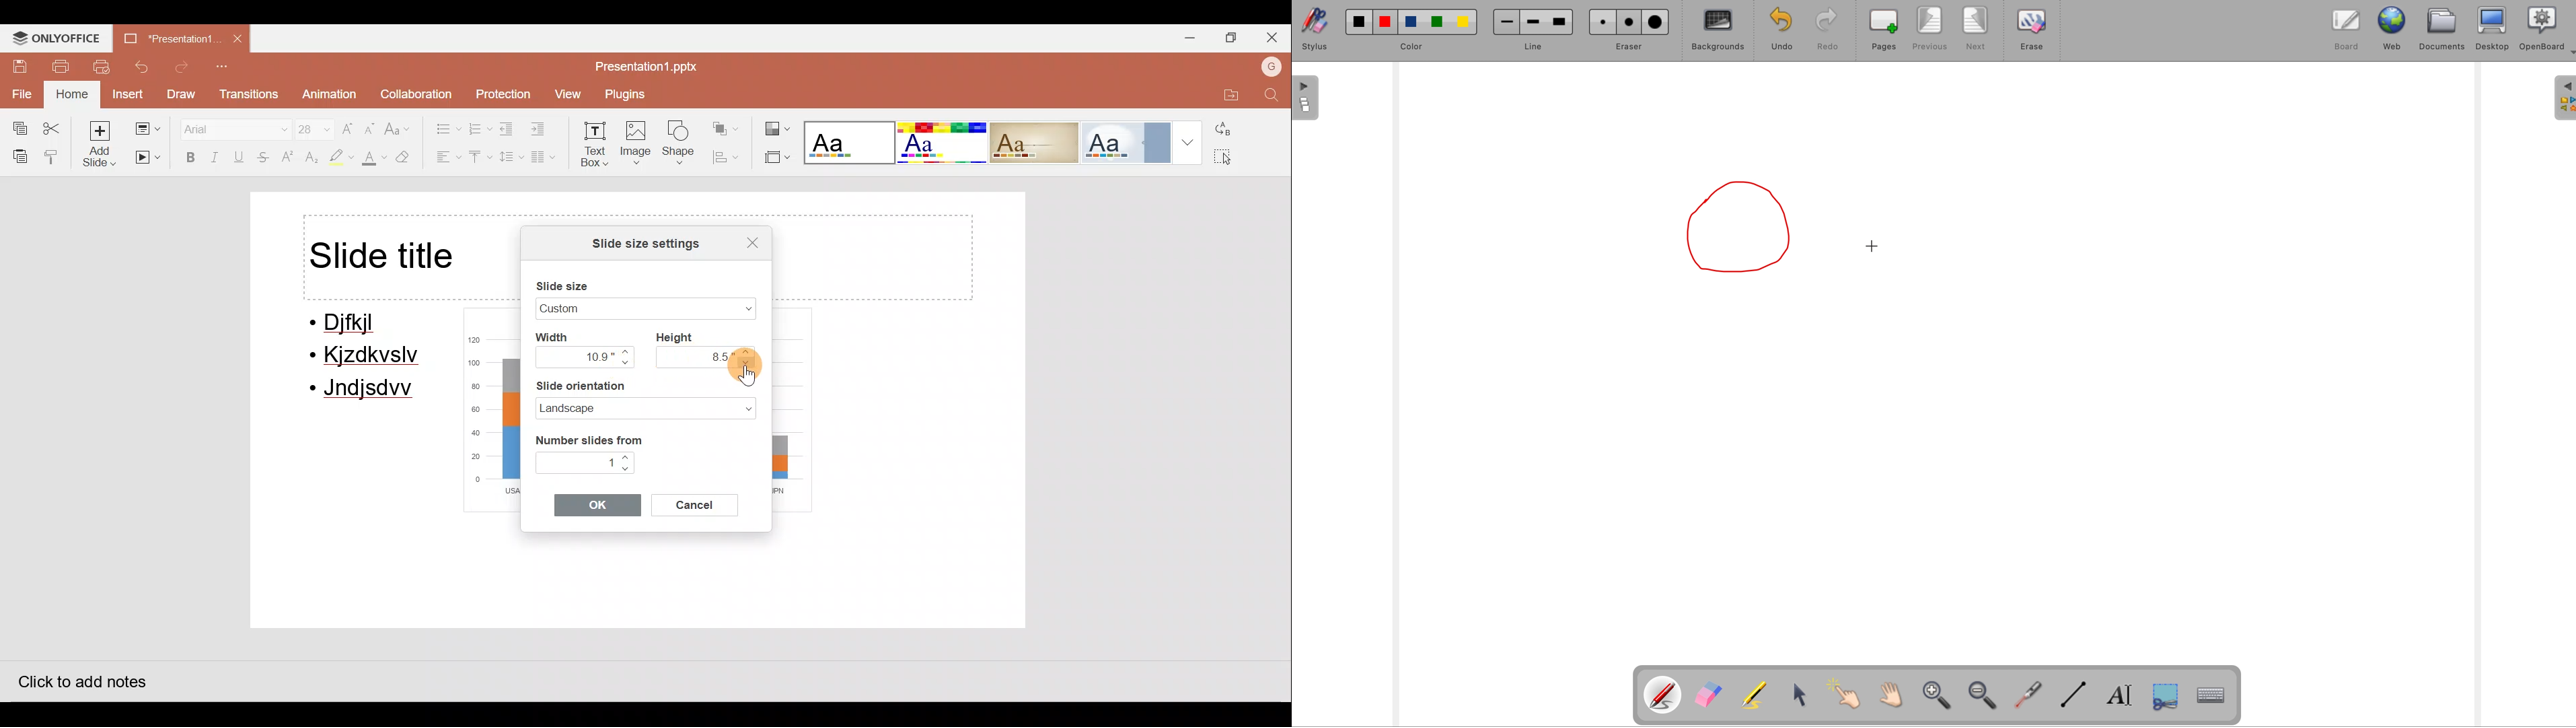 This screenshot has height=728, width=2576. I want to click on Underline, so click(242, 157).